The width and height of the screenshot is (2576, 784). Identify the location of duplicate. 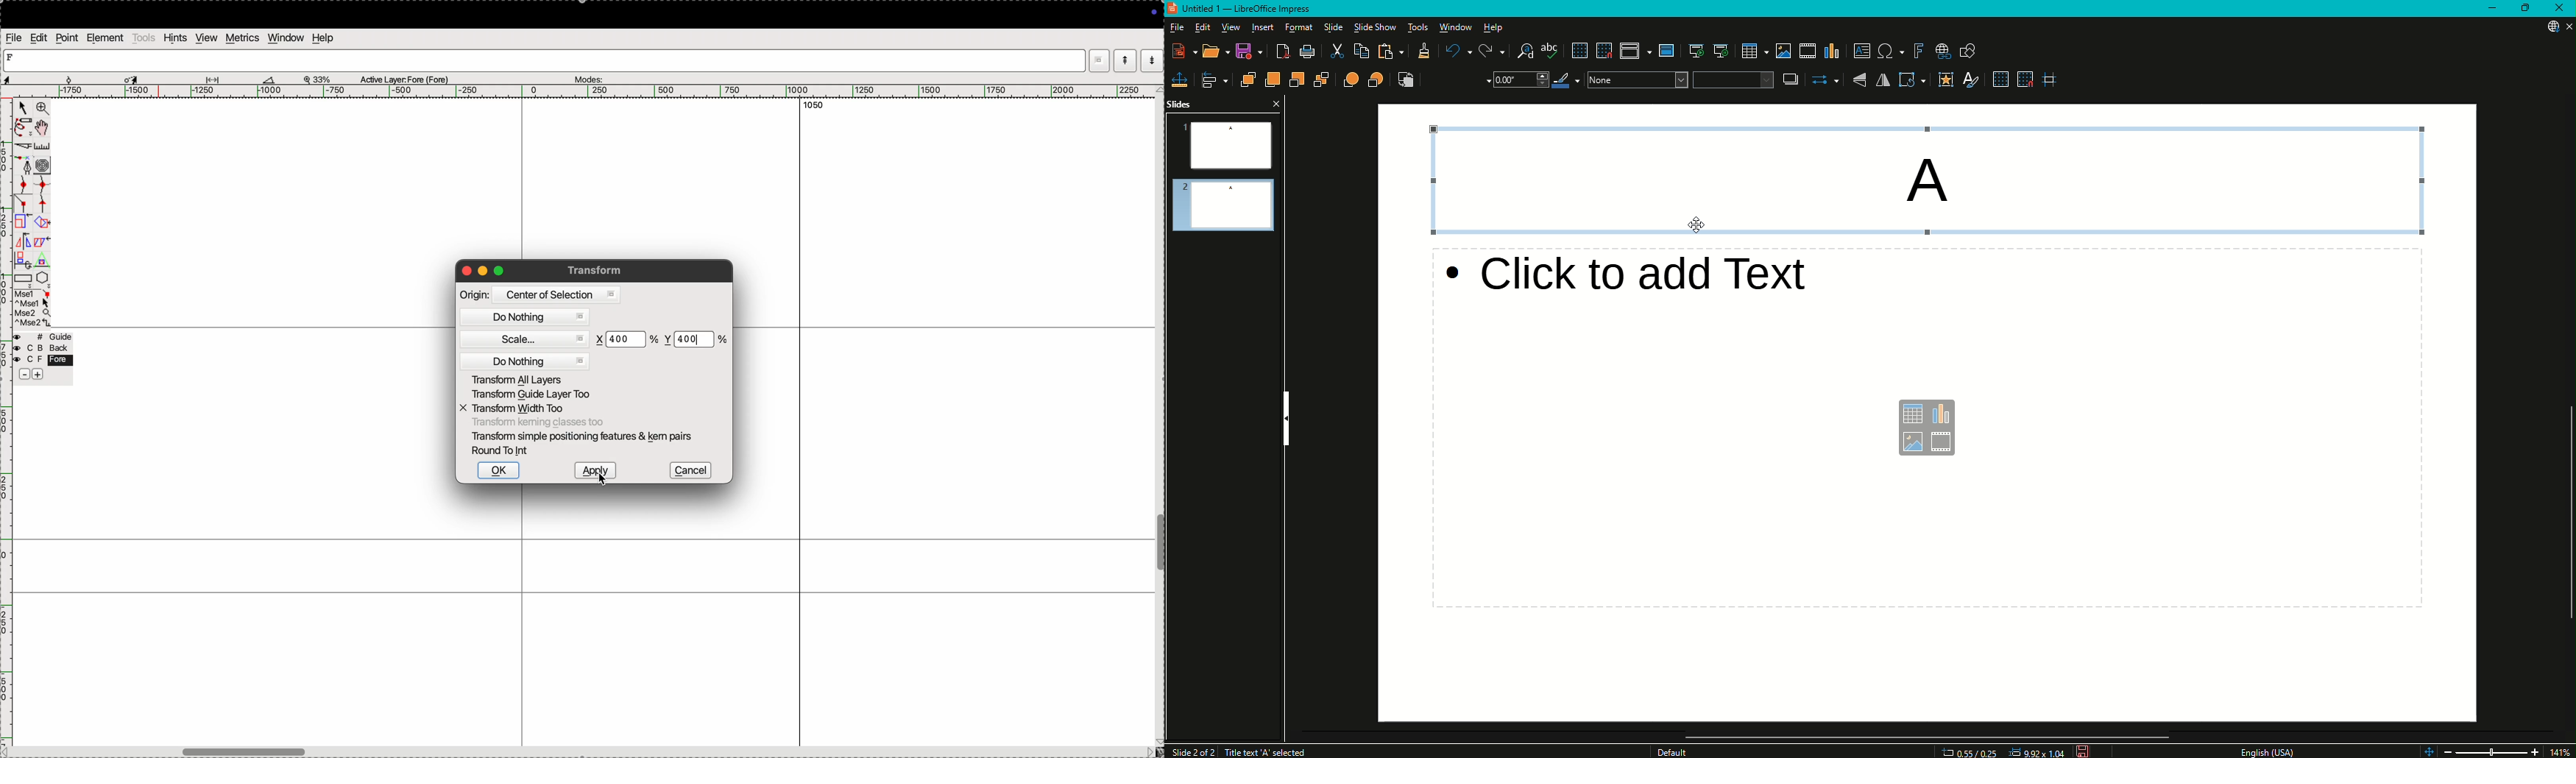
(21, 261).